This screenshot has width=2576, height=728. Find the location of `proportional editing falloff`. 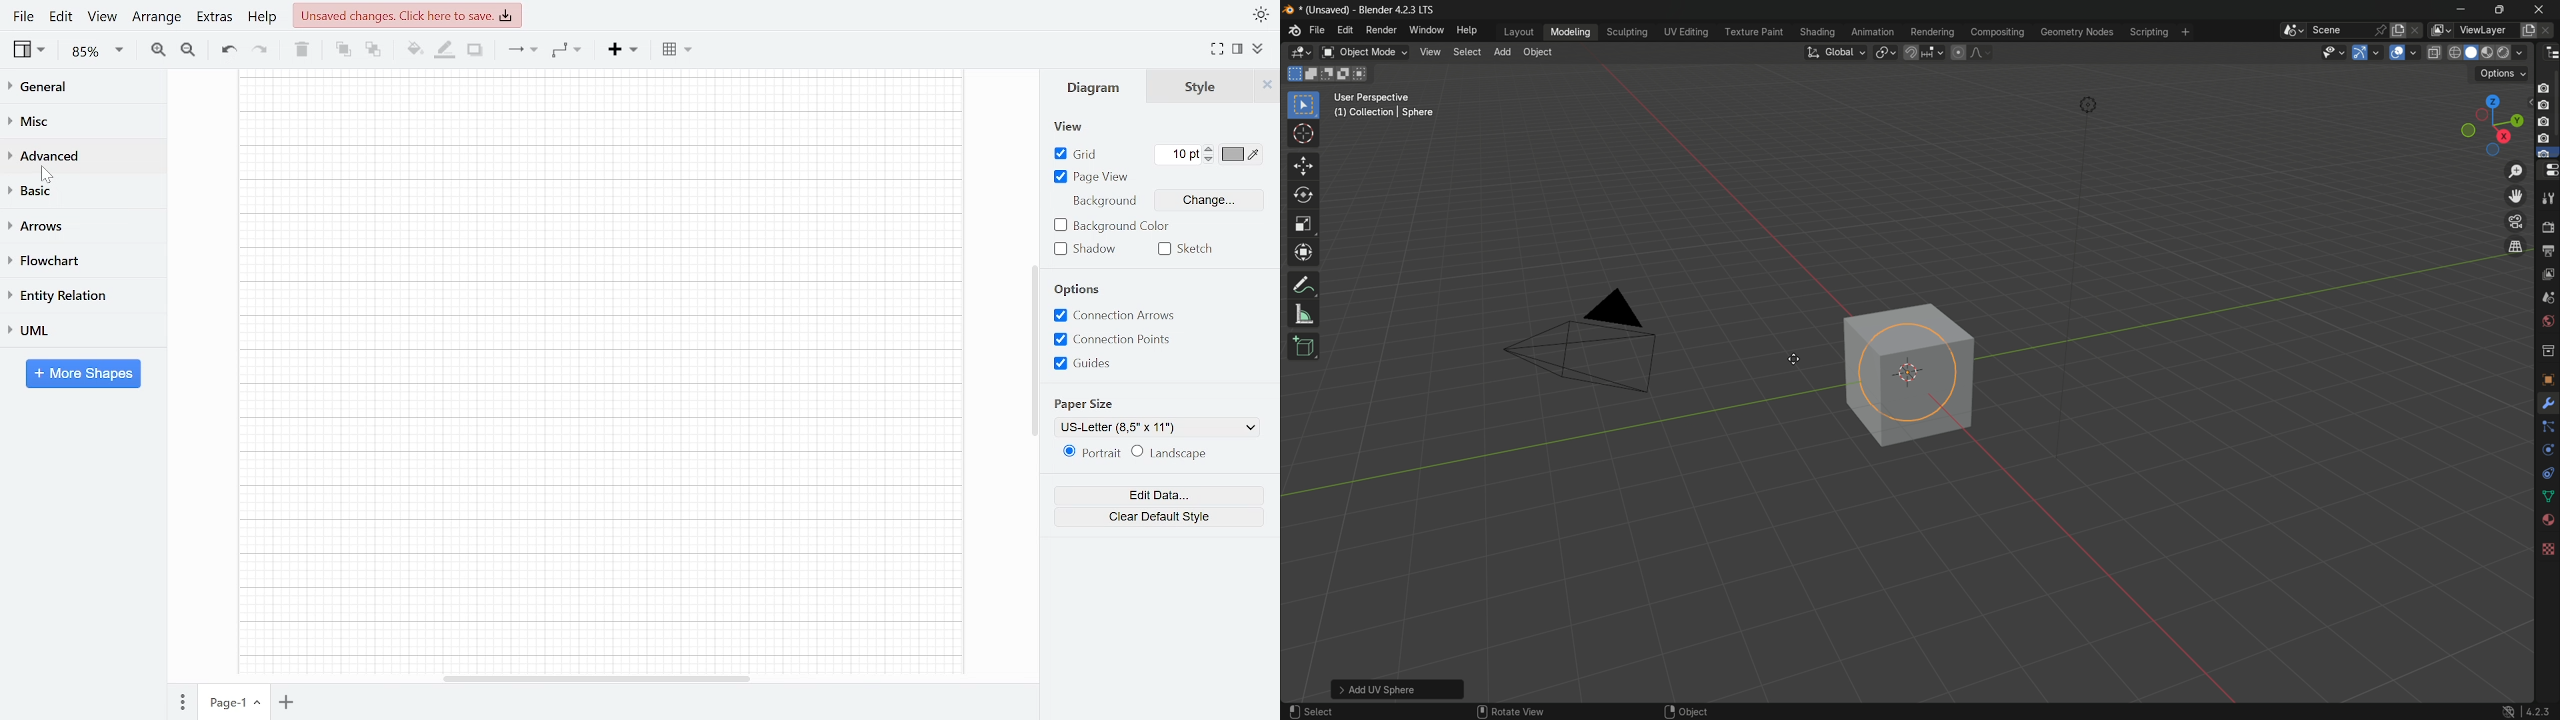

proportional editing falloff is located at coordinates (1981, 52).